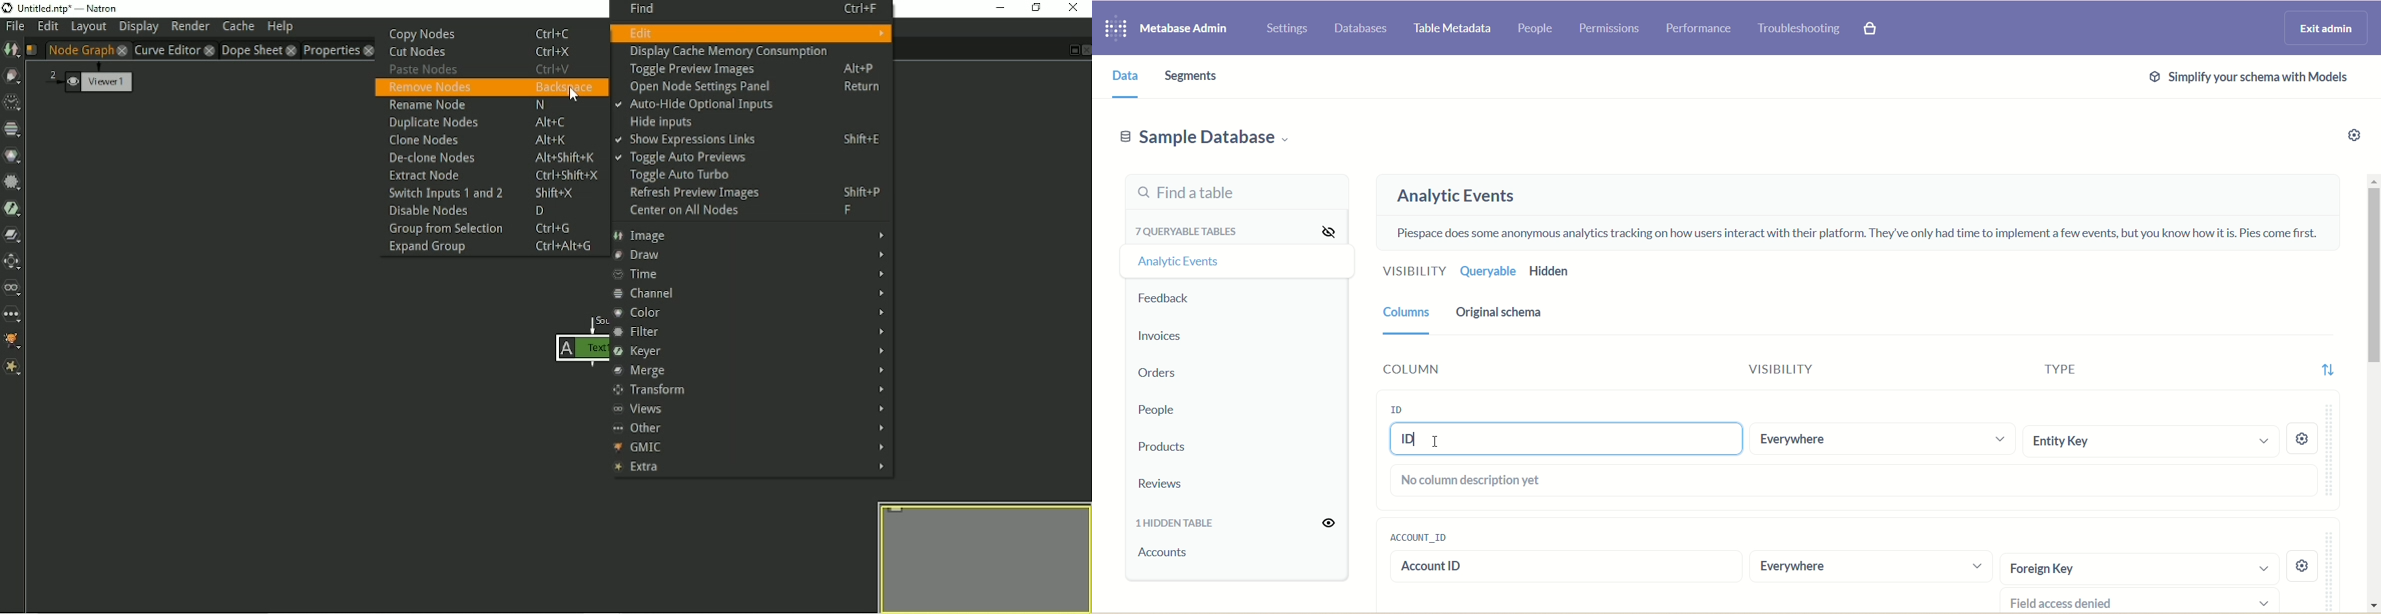 Image resolution: width=2408 pixels, height=616 pixels. What do you see at coordinates (1328, 521) in the screenshot?
I see `Unhide all` at bounding box center [1328, 521].